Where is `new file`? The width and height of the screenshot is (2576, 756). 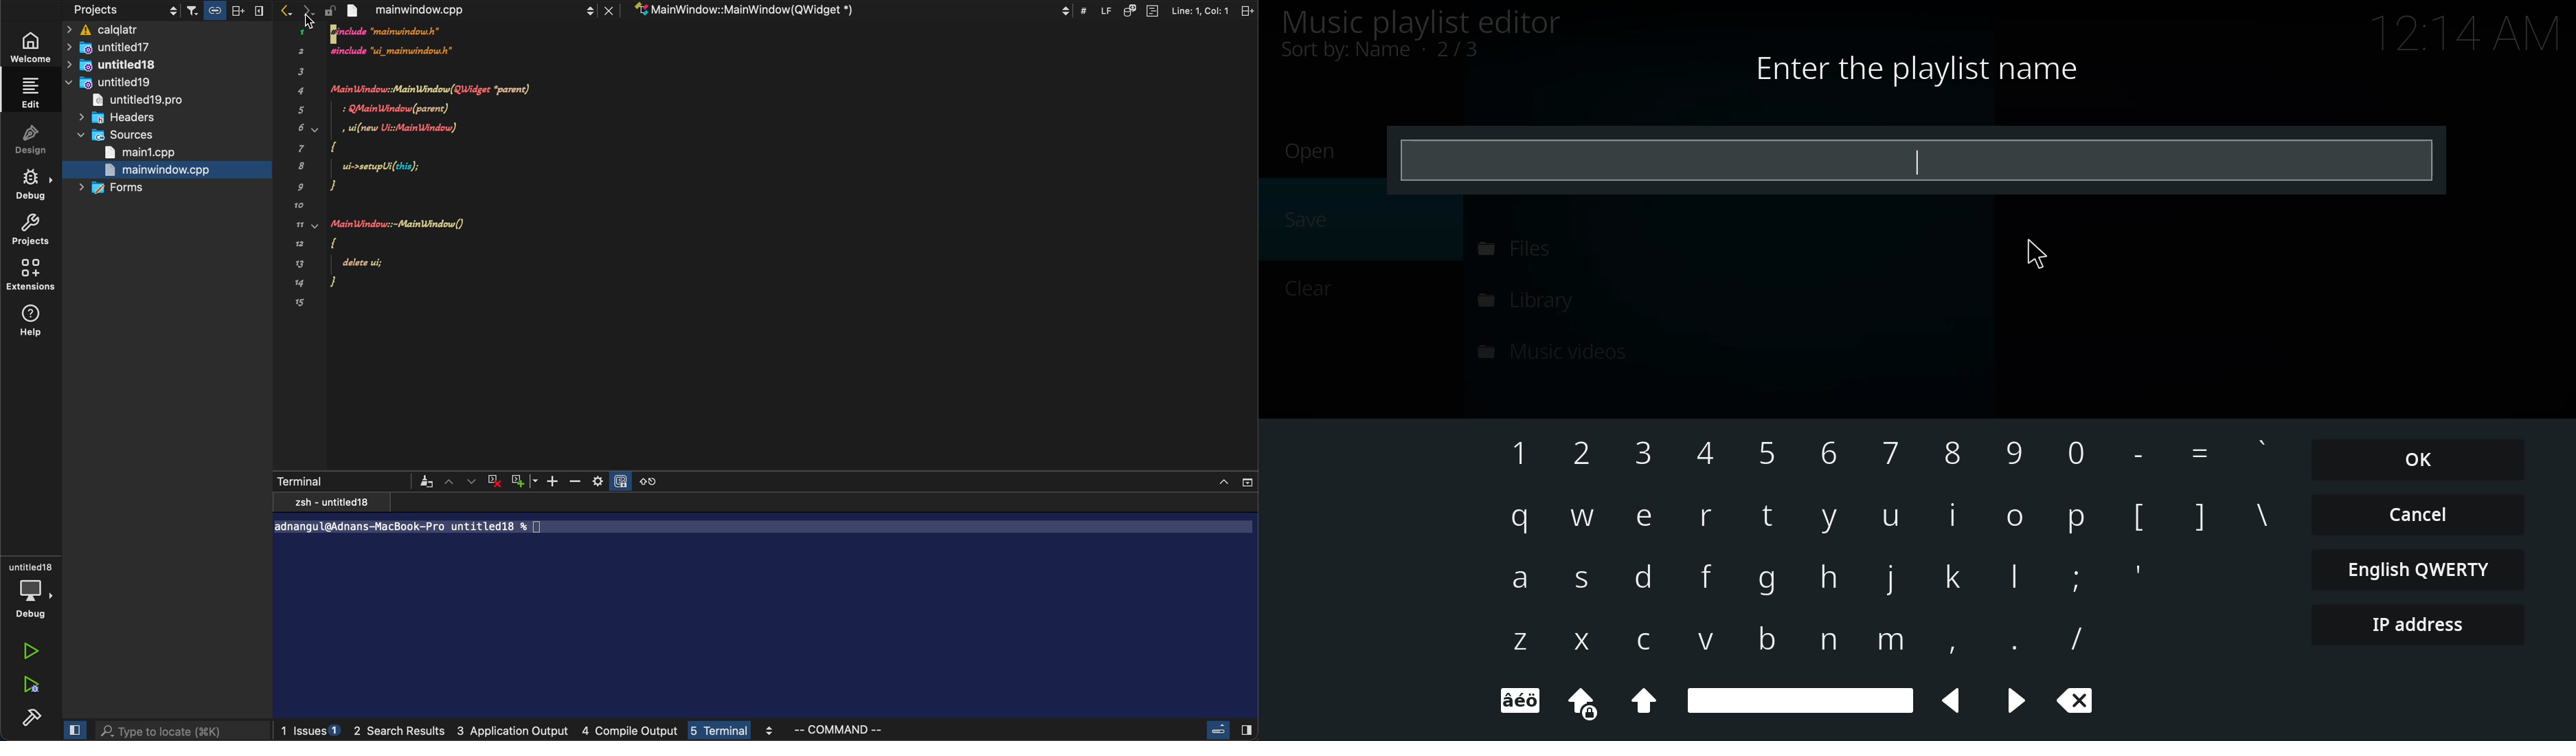 new file is located at coordinates (414, 173).